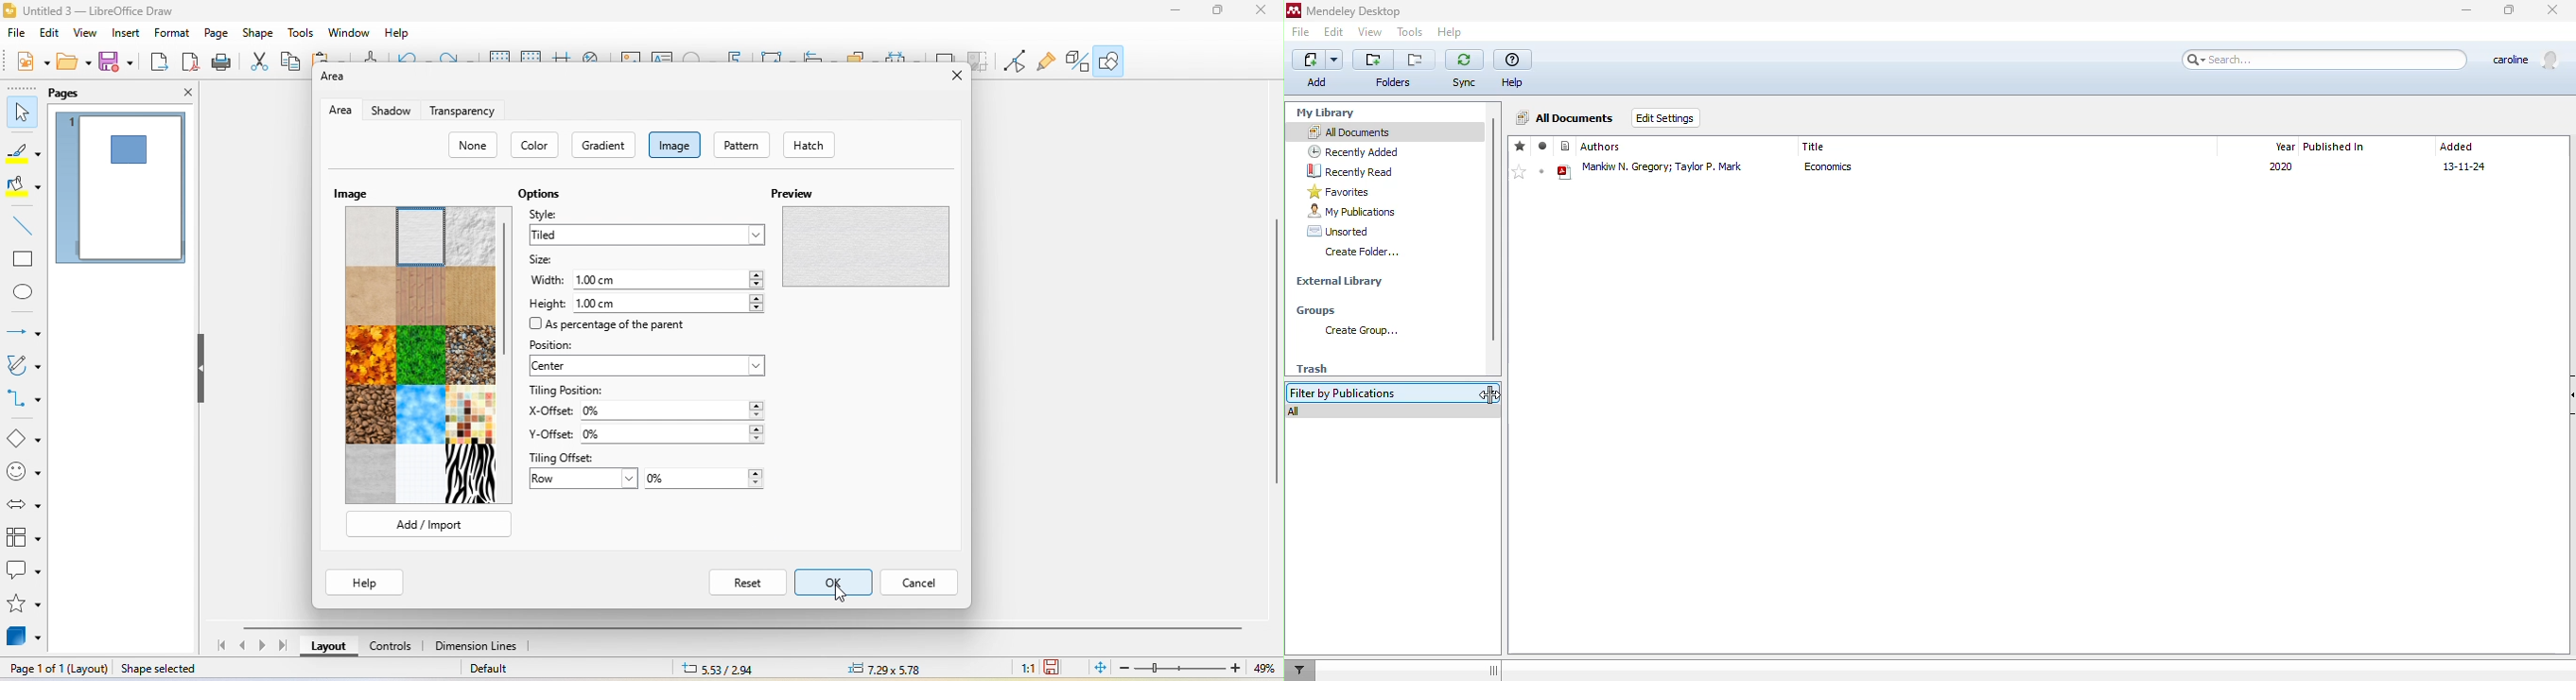 The image size is (2576, 700). Describe the element at coordinates (1512, 82) in the screenshot. I see `help` at that location.